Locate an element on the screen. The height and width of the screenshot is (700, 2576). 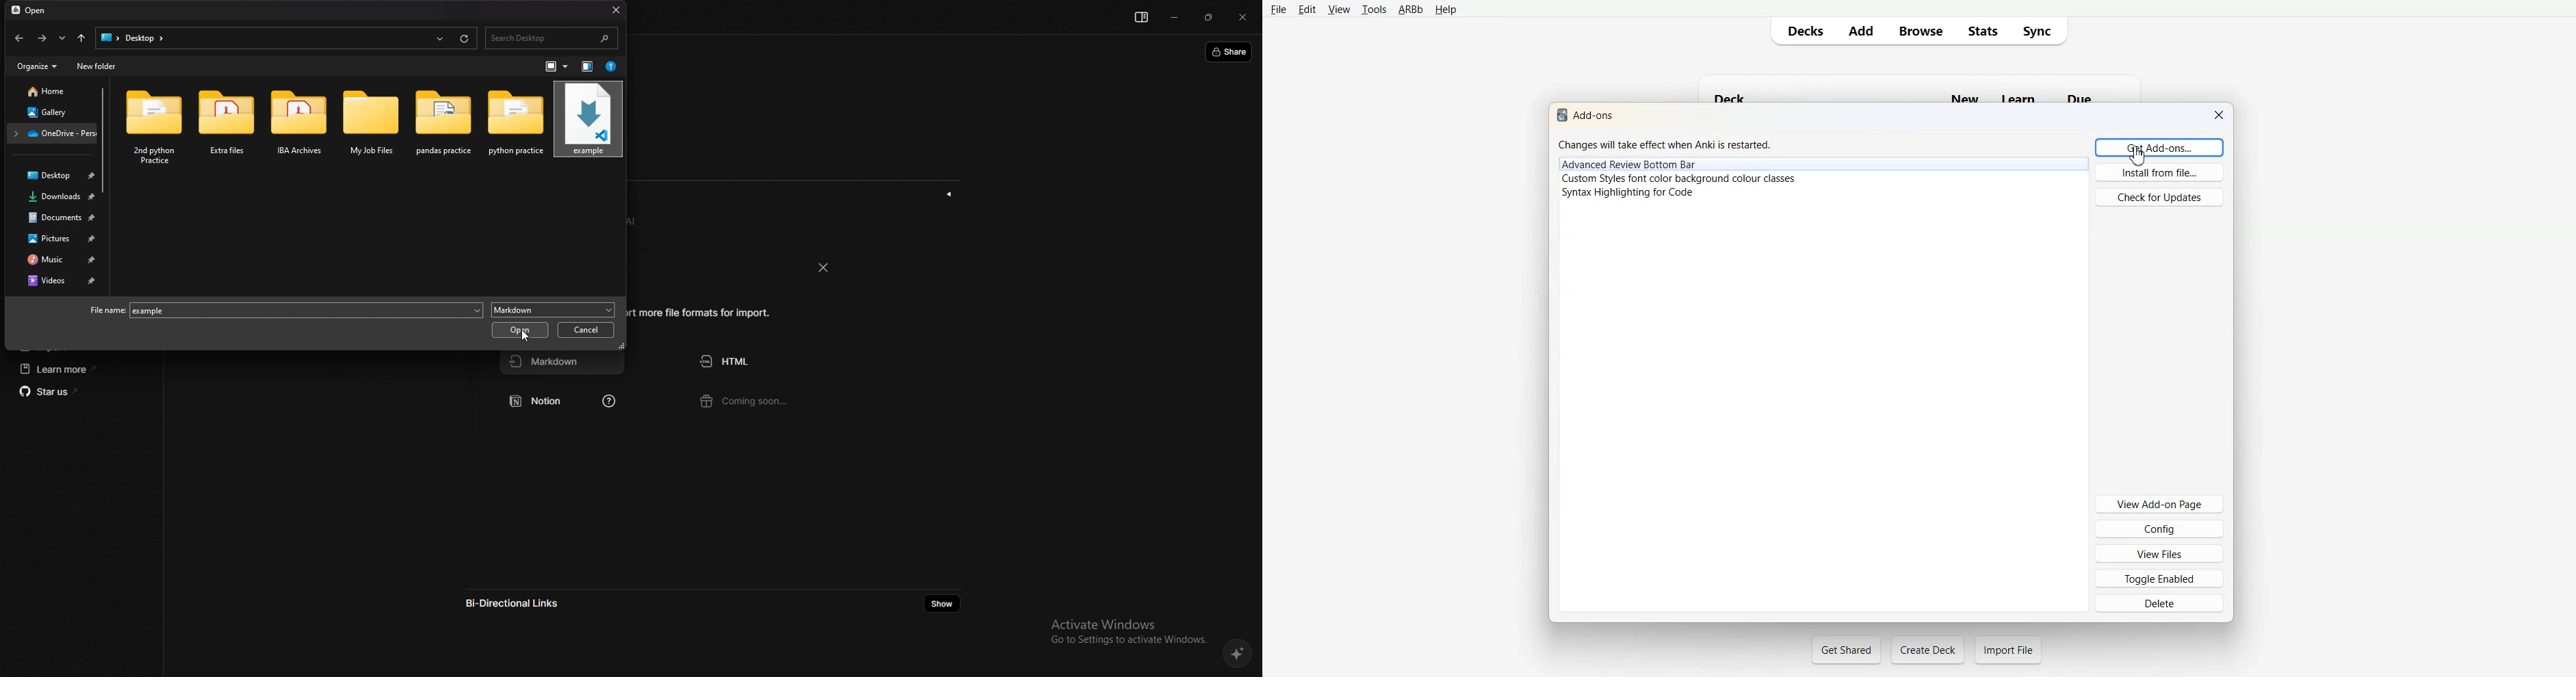
View Files is located at coordinates (2159, 553).